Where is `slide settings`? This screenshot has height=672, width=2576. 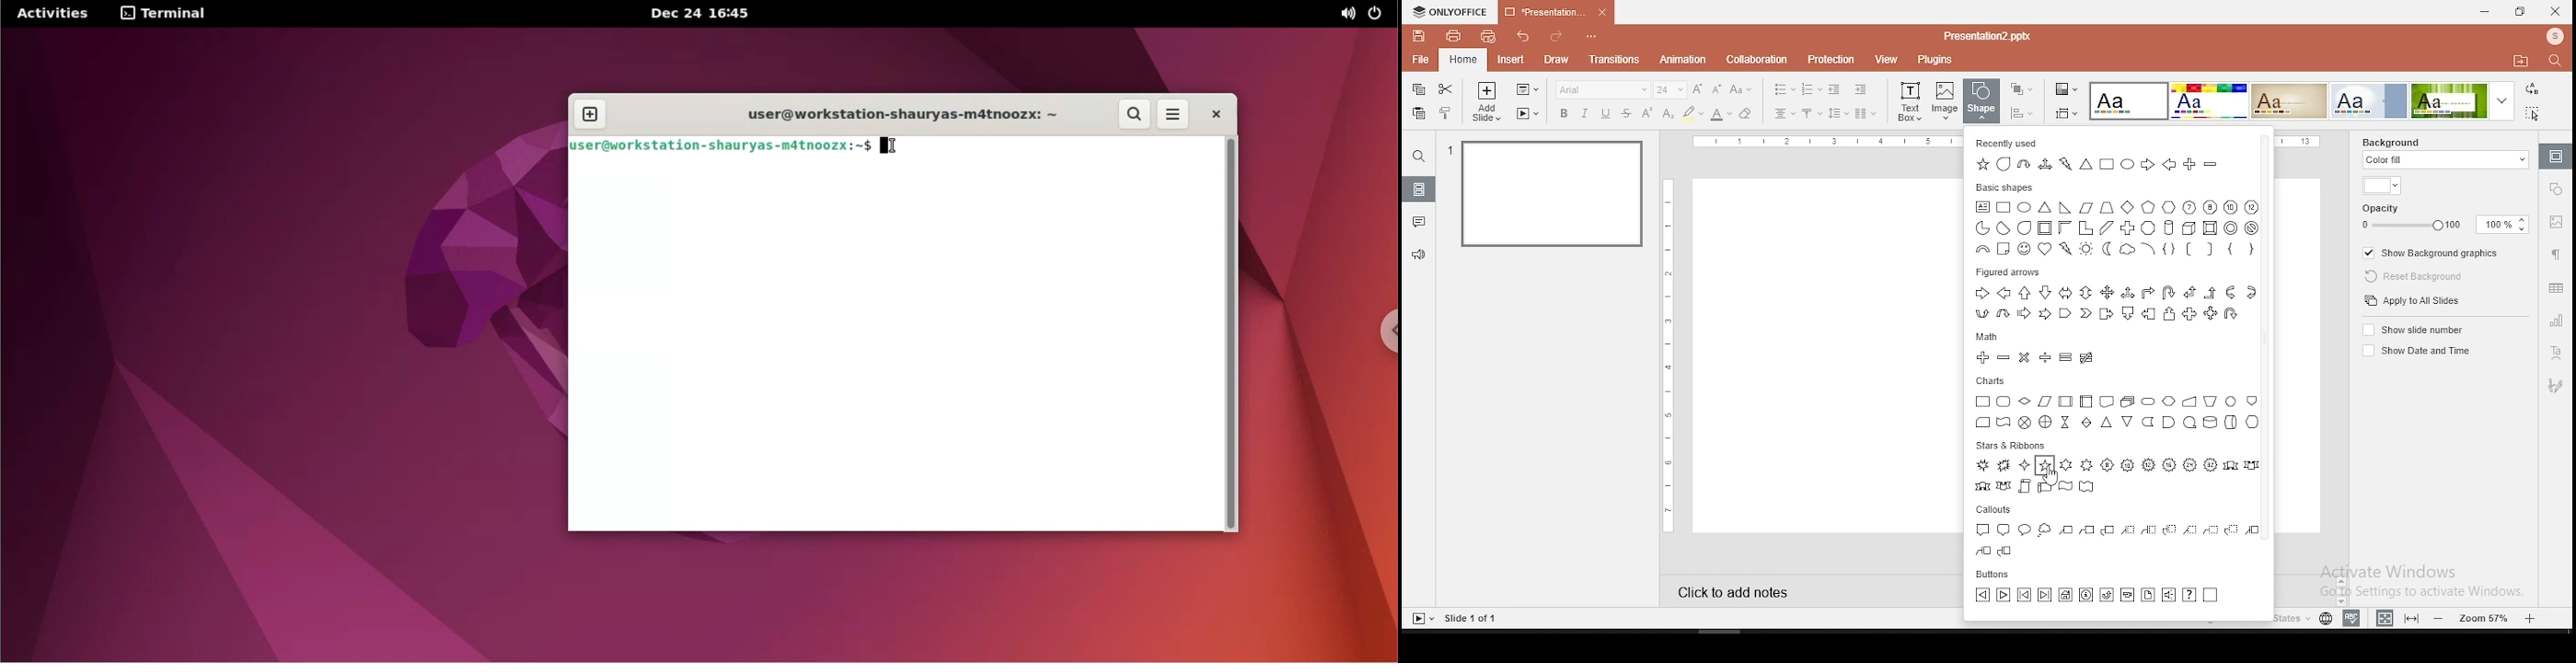
slide settings is located at coordinates (2554, 157).